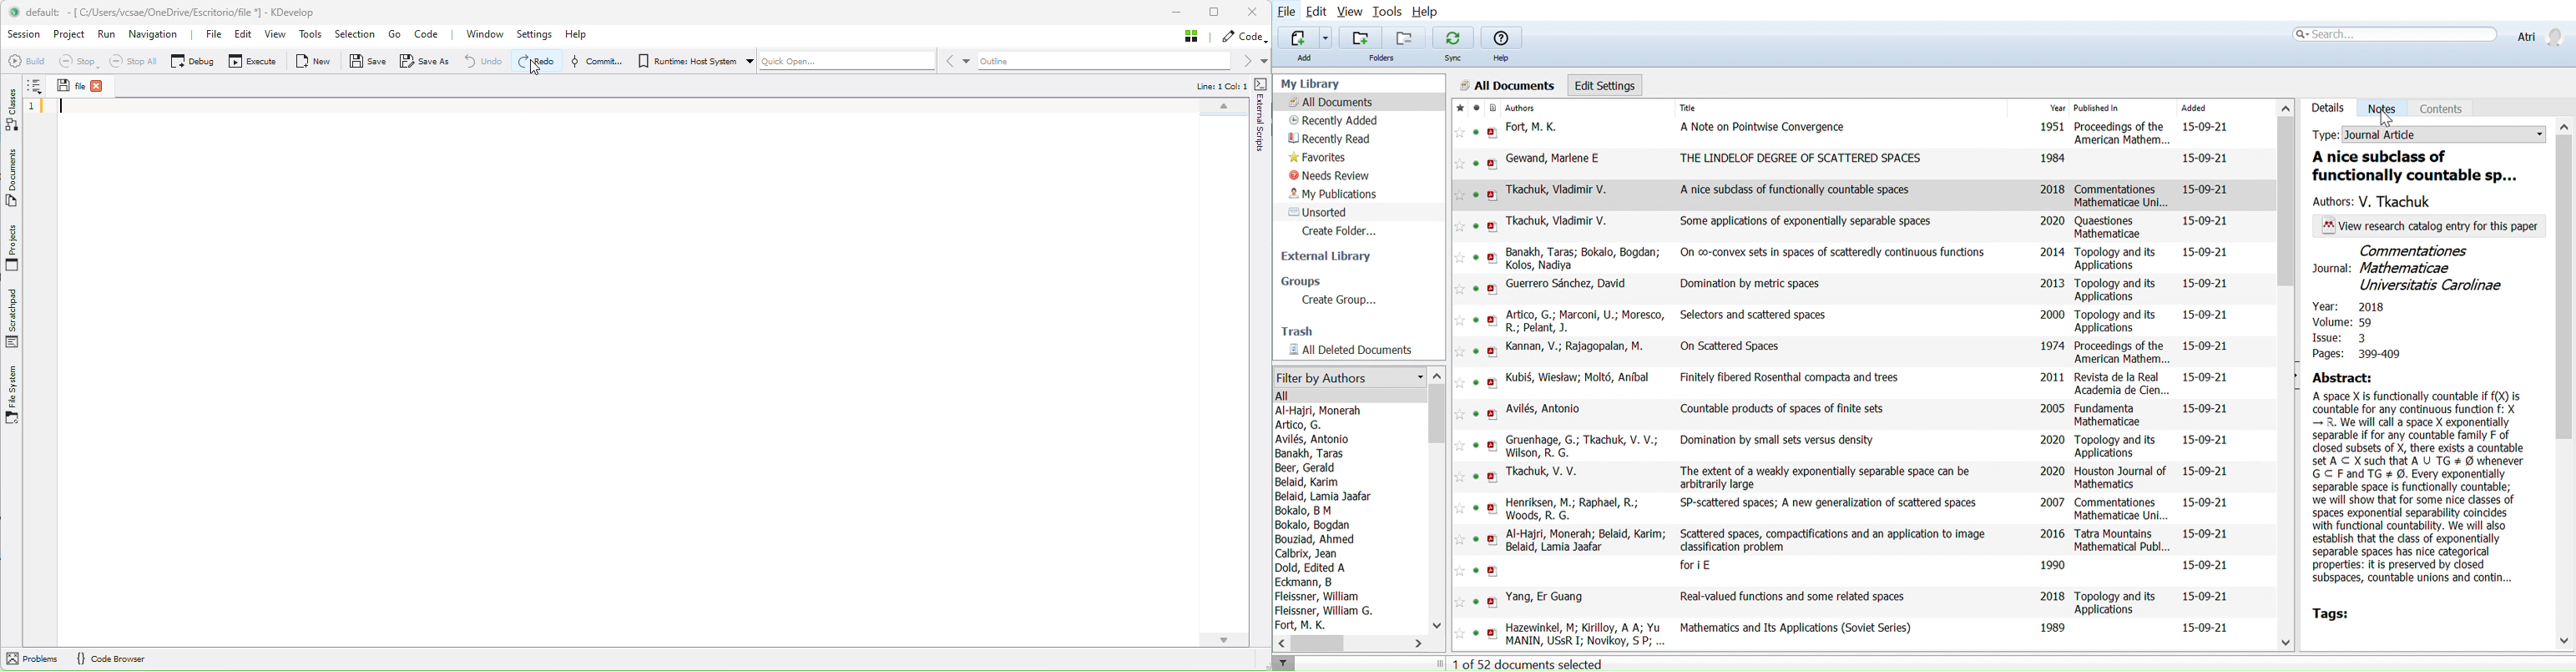  I want to click on 2014, so click(2053, 253).